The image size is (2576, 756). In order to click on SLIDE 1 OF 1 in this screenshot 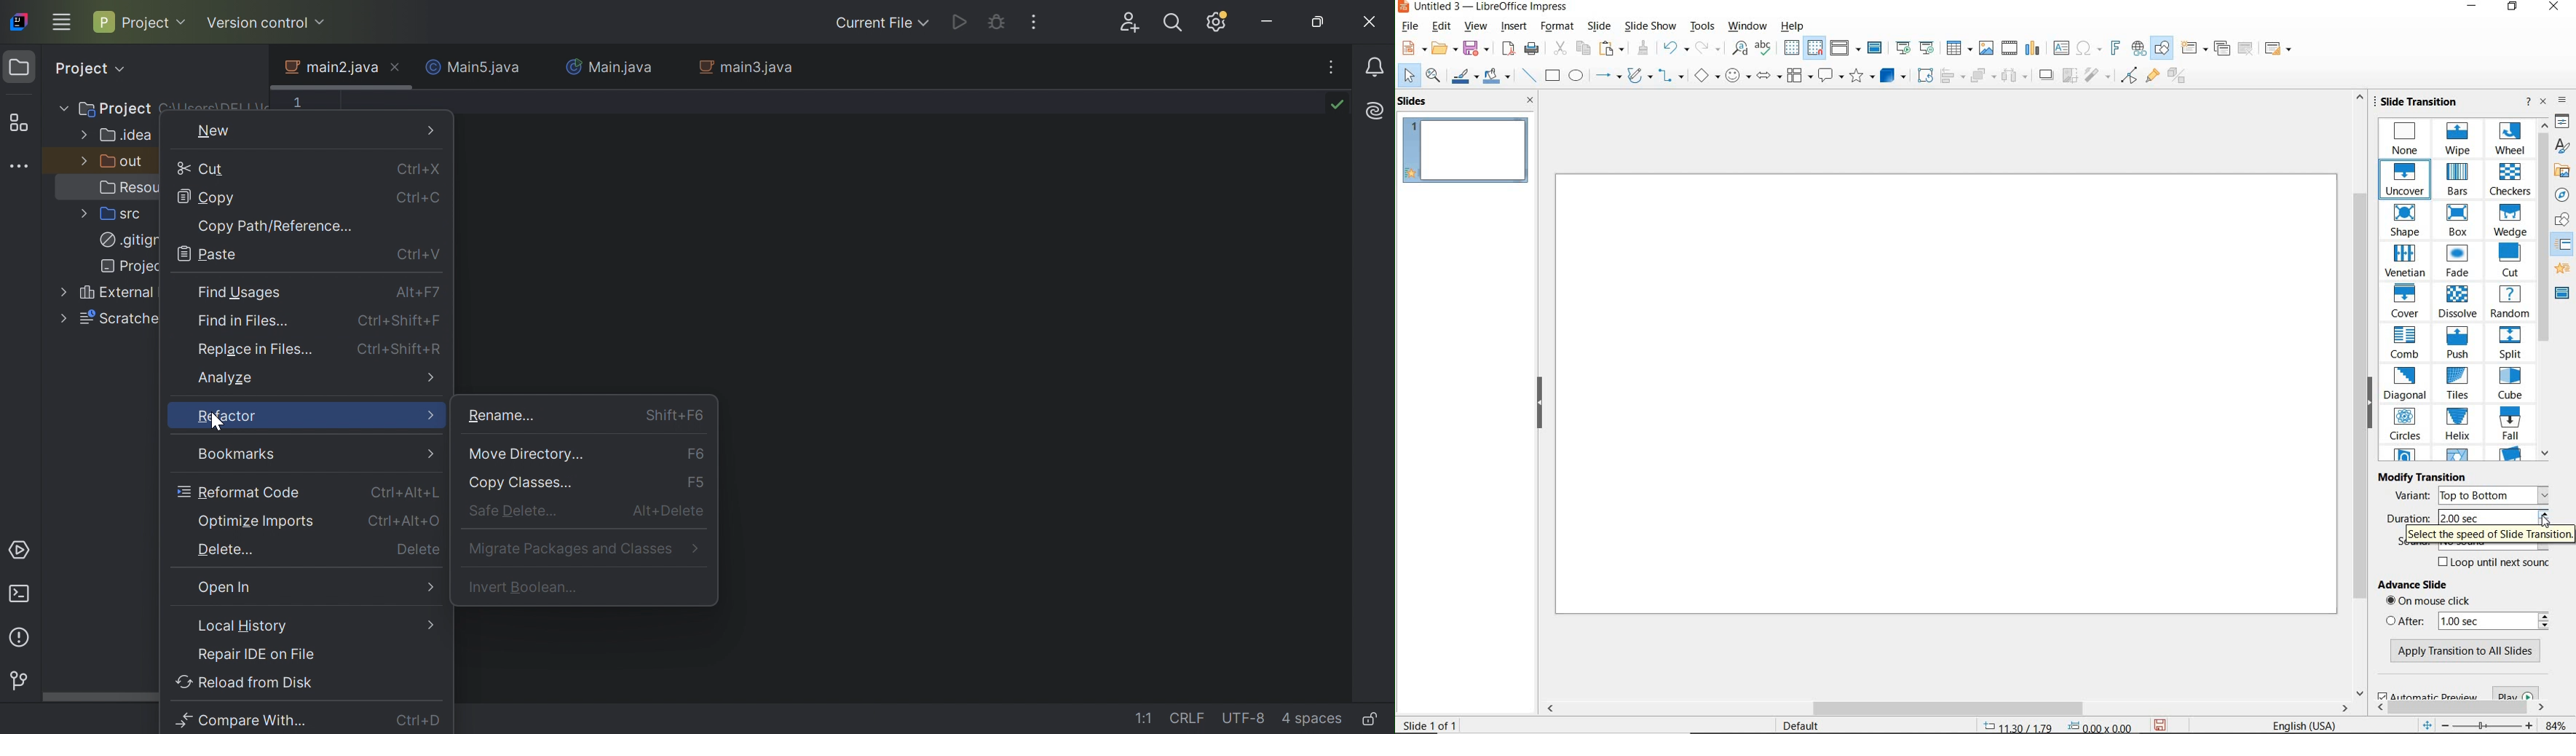, I will do `click(1431, 725)`.